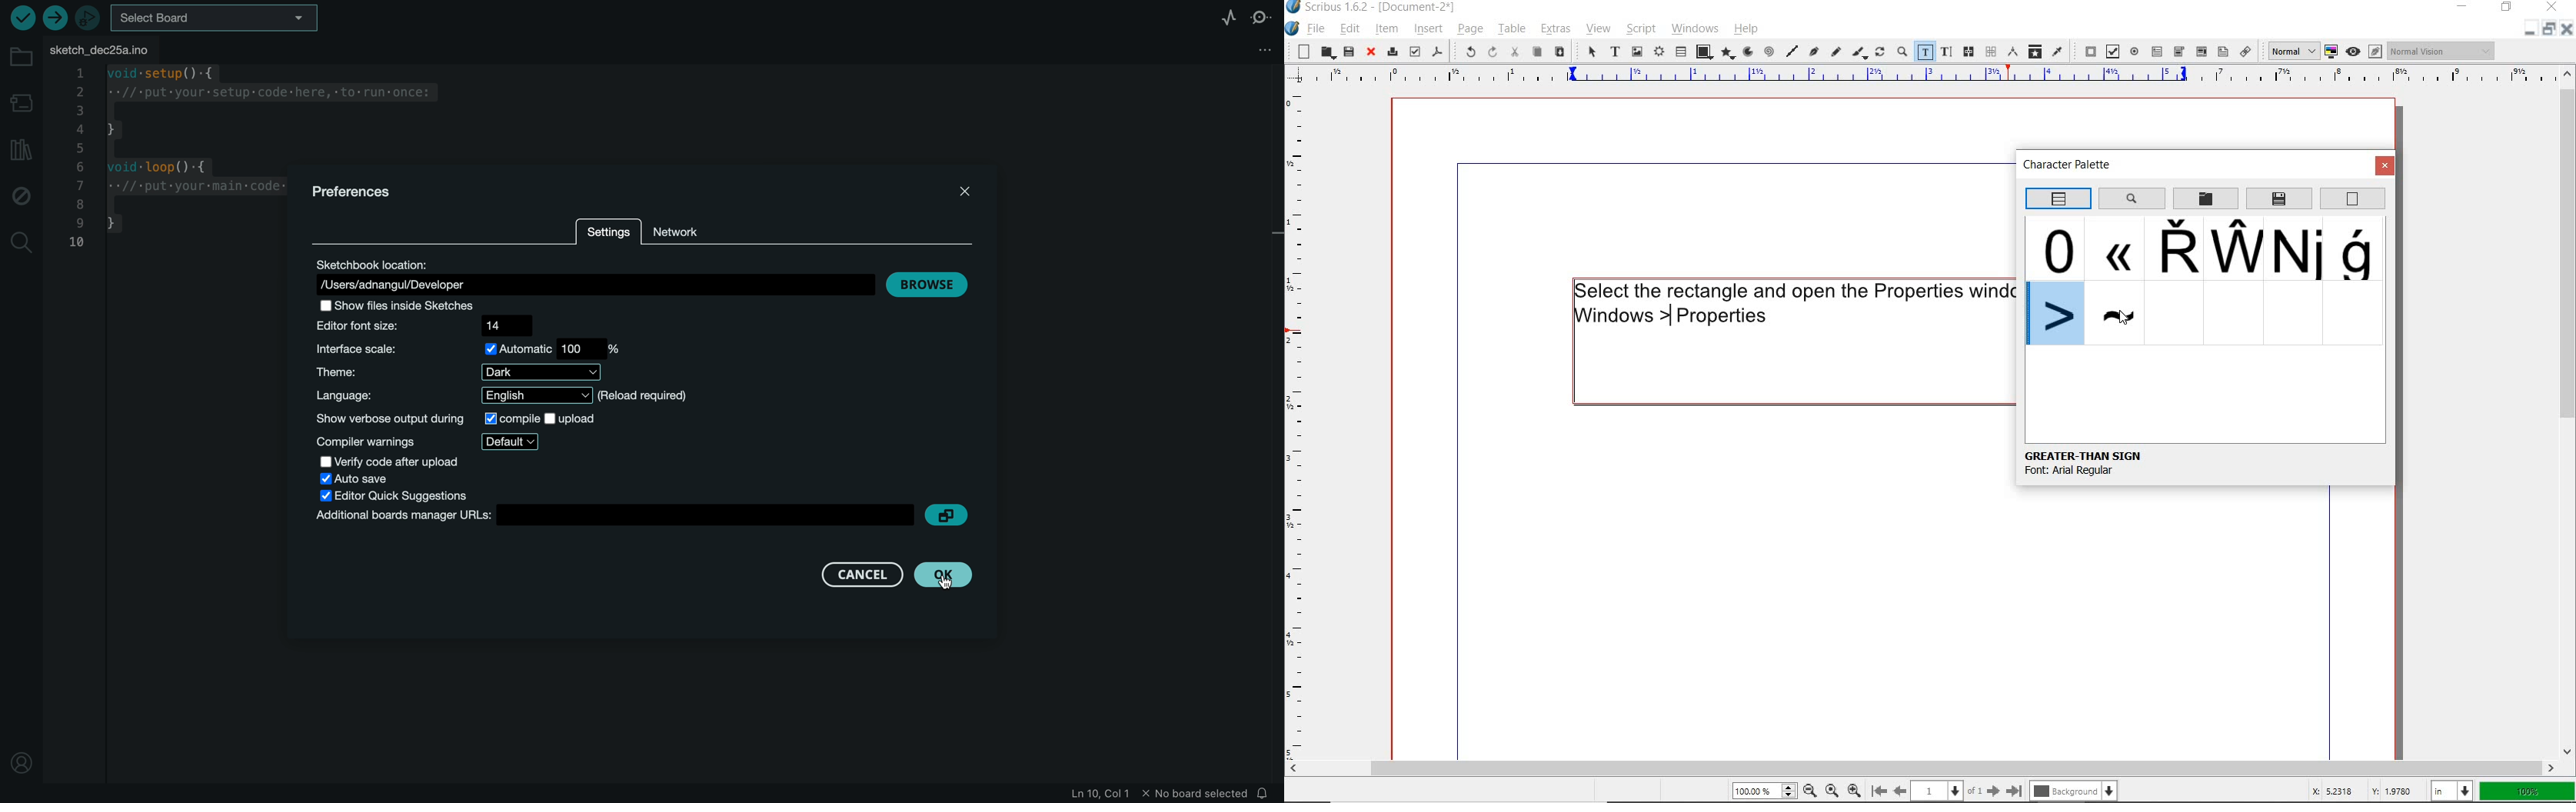  Describe the element at coordinates (2205, 199) in the screenshot. I see `load a character palette` at that location.